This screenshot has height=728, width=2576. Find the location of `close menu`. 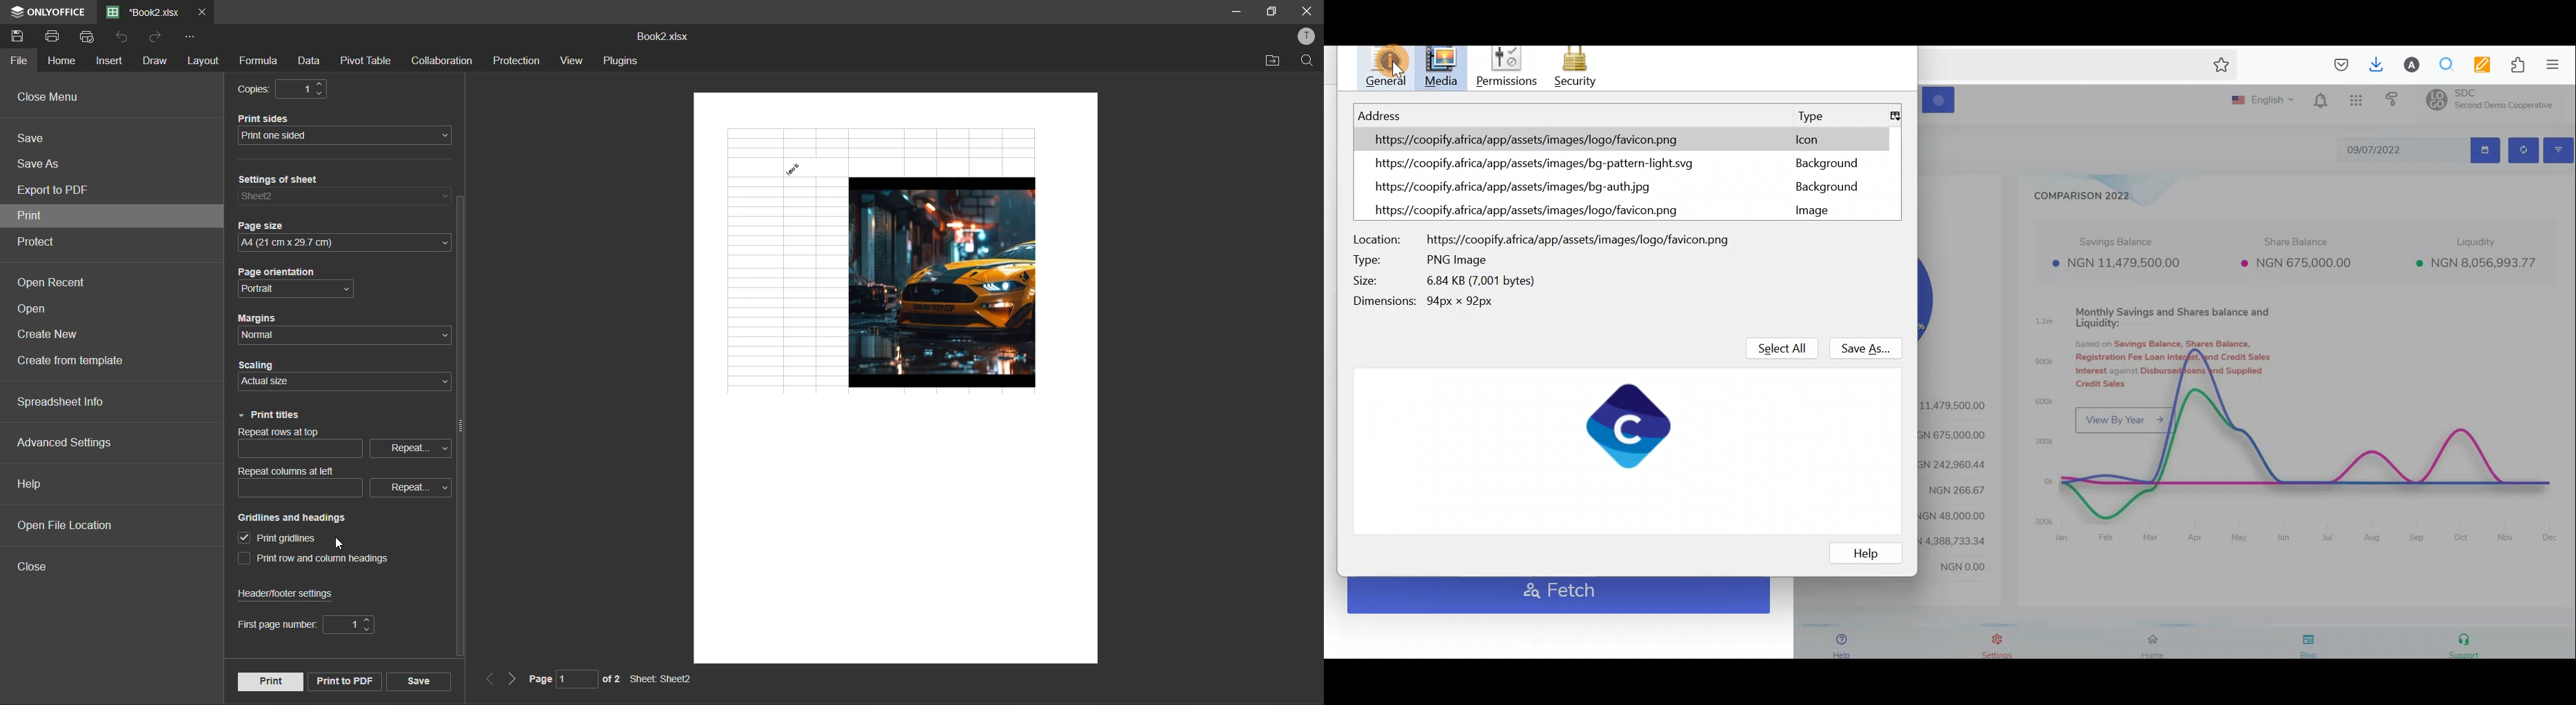

close menu is located at coordinates (80, 98).